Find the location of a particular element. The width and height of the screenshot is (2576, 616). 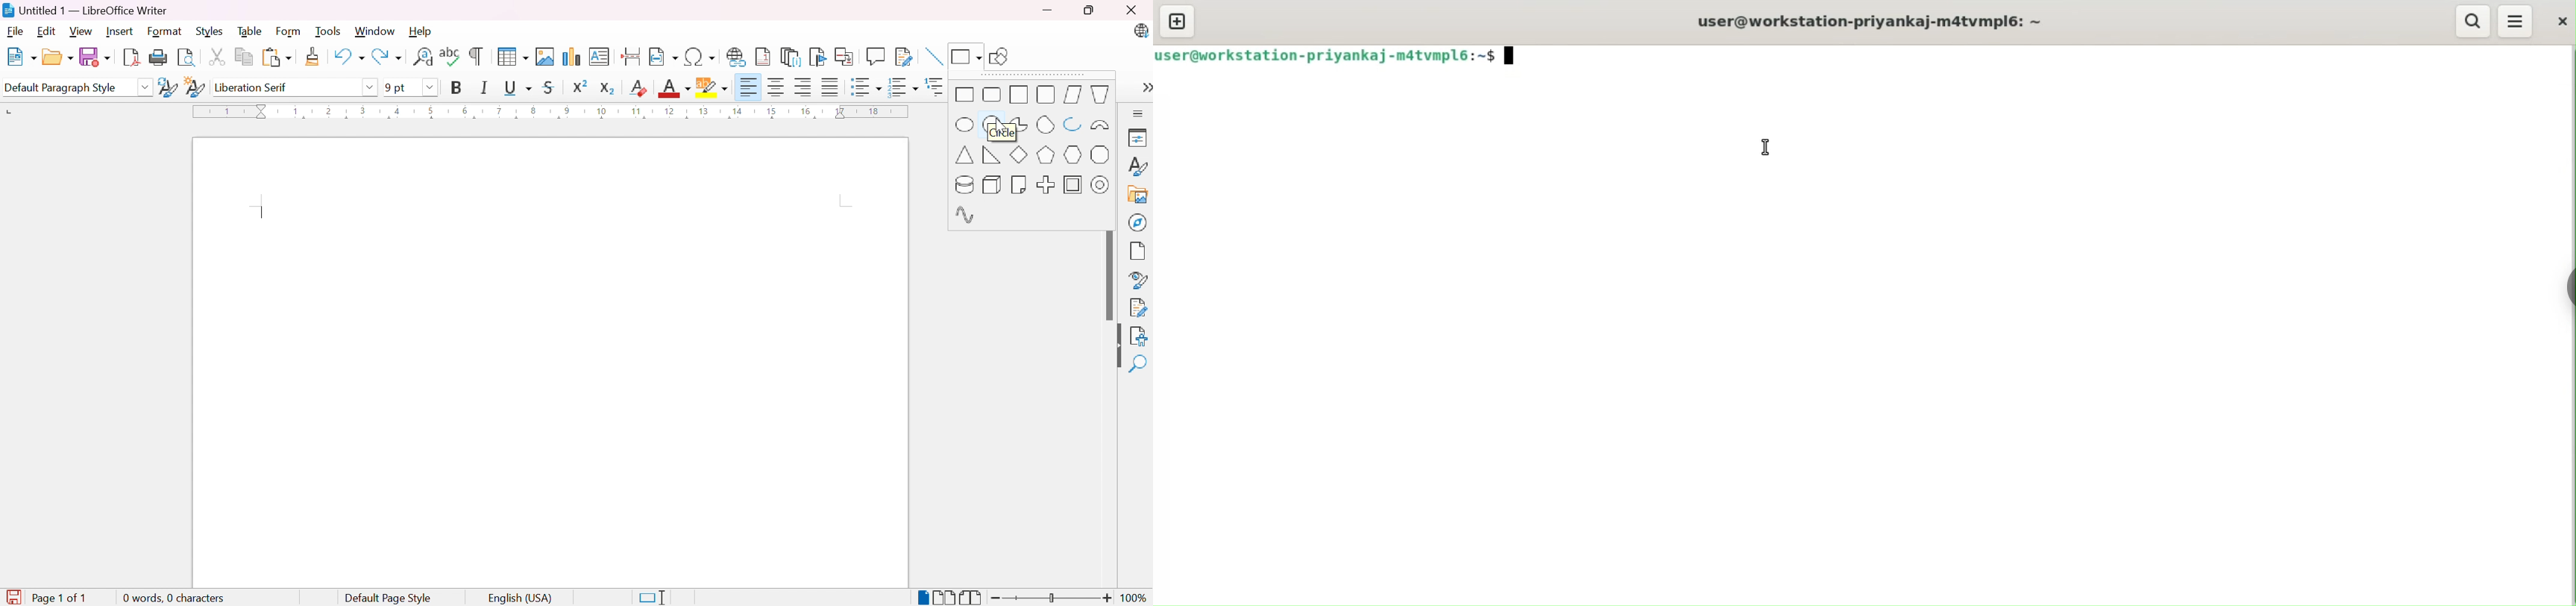

Zoom in is located at coordinates (1110, 598).